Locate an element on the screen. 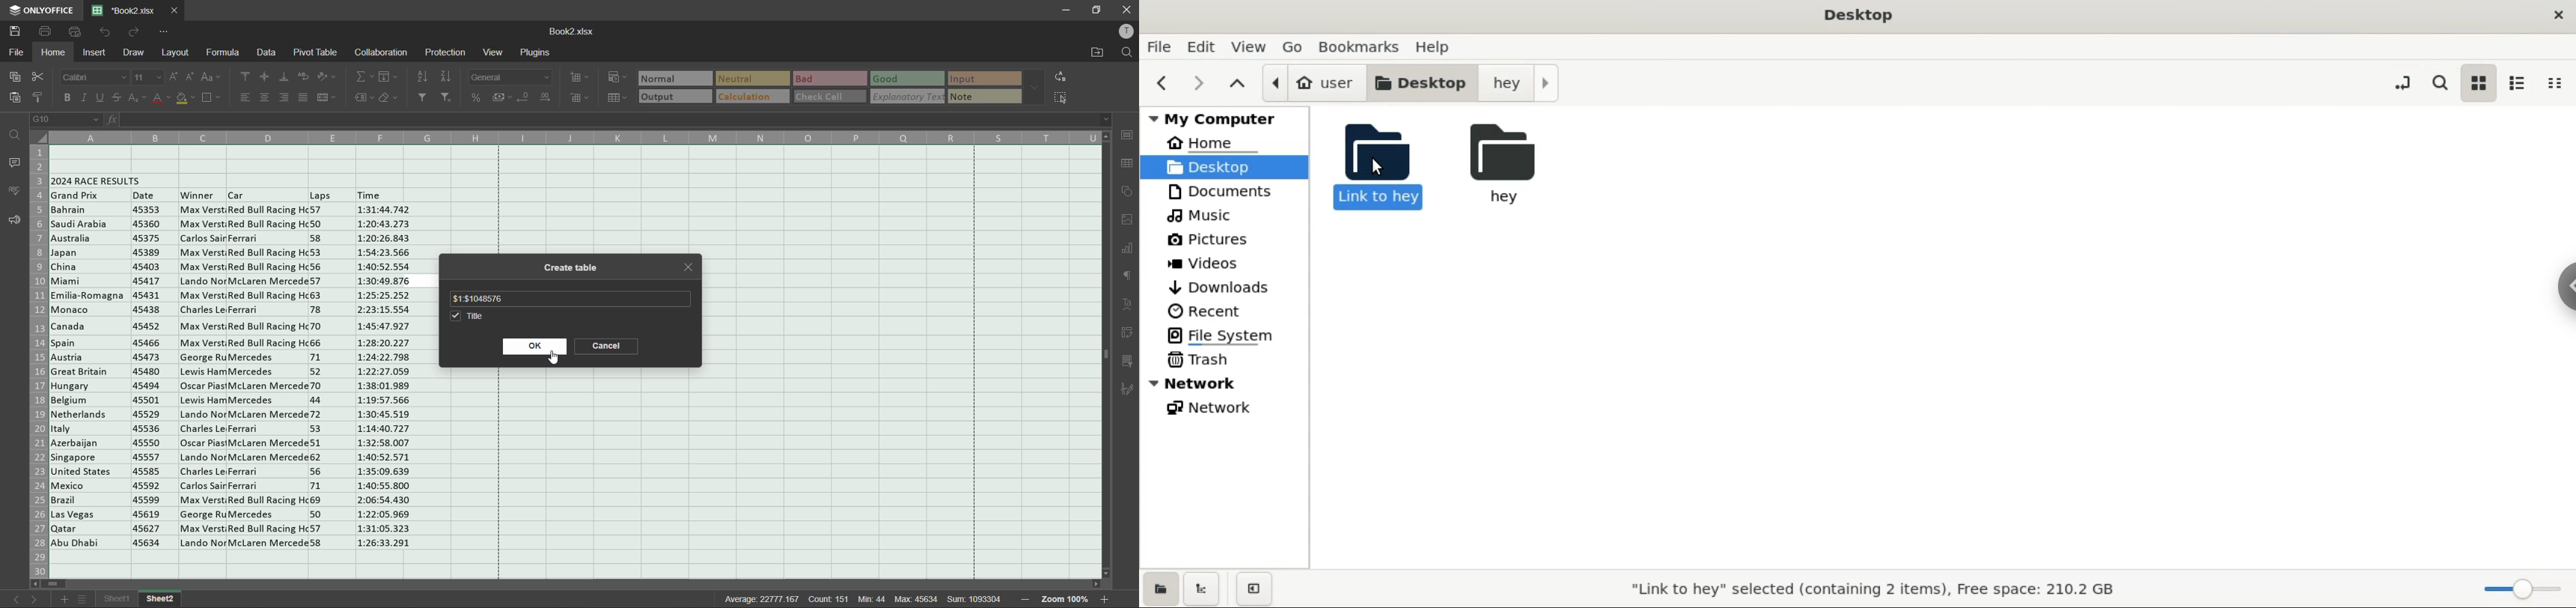 Image resolution: width=2576 pixels, height=616 pixels. italic is located at coordinates (85, 98).